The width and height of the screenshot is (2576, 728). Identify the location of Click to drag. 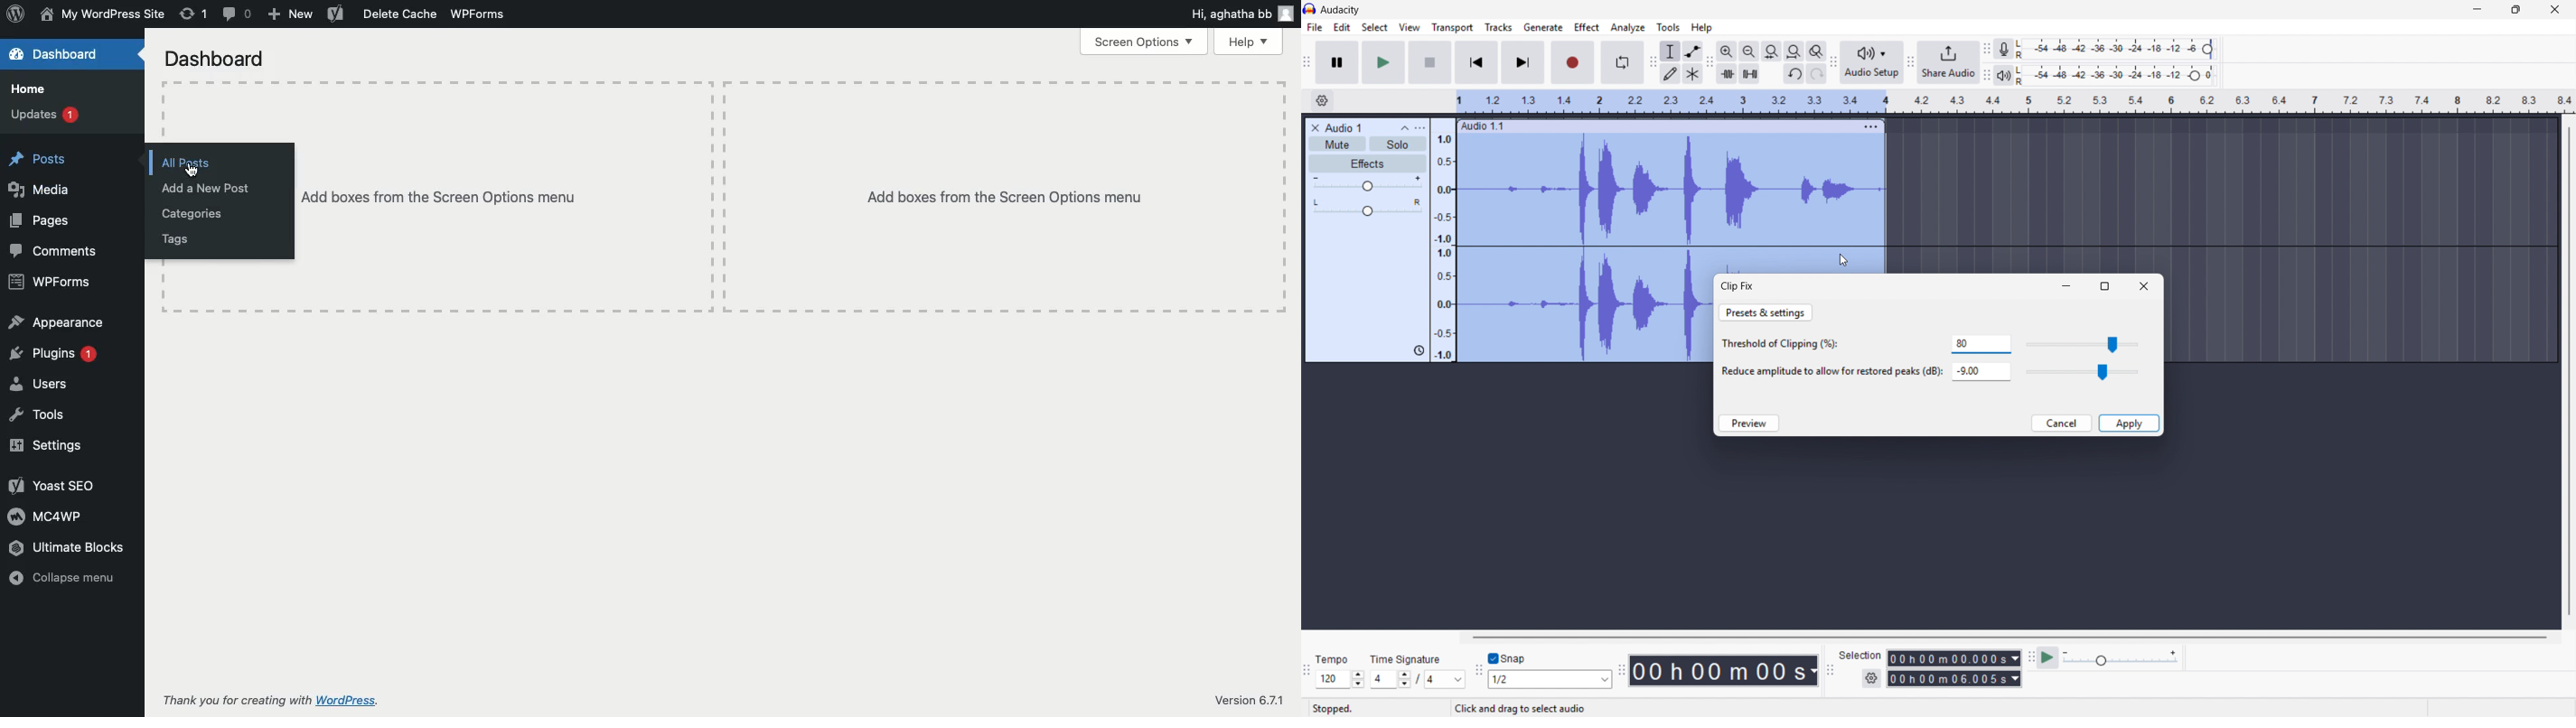
(1658, 125).